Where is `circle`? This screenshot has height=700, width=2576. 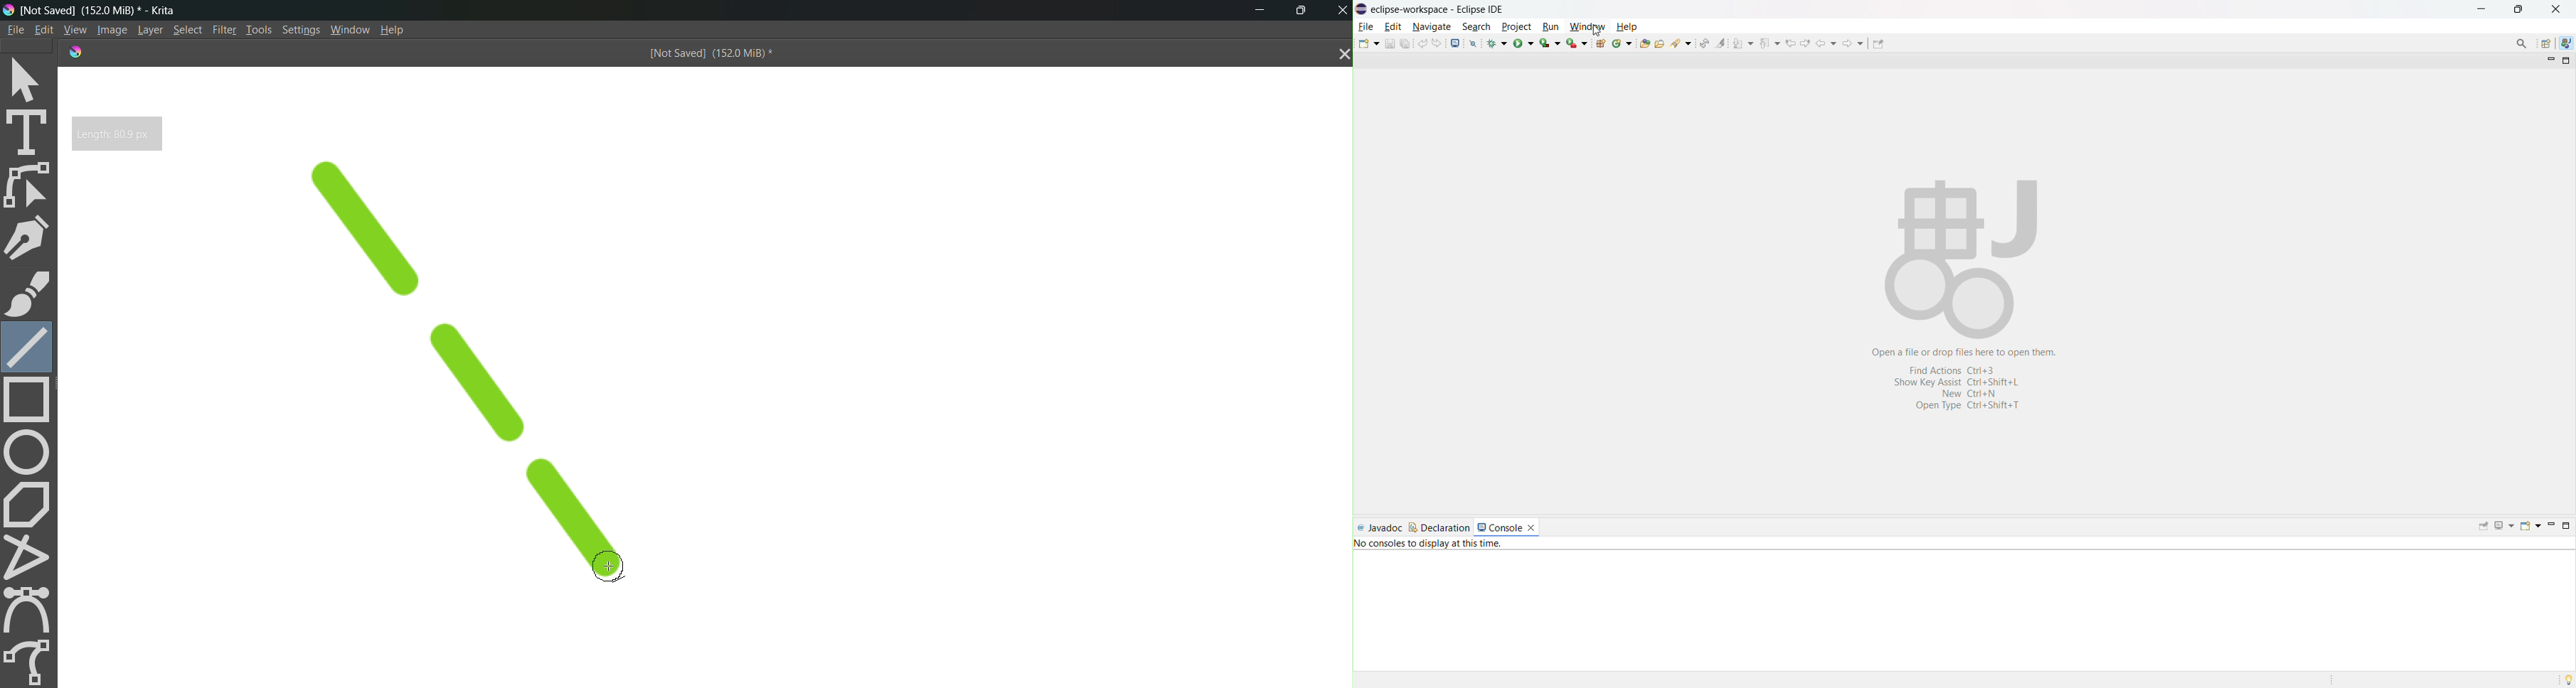 circle is located at coordinates (28, 451).